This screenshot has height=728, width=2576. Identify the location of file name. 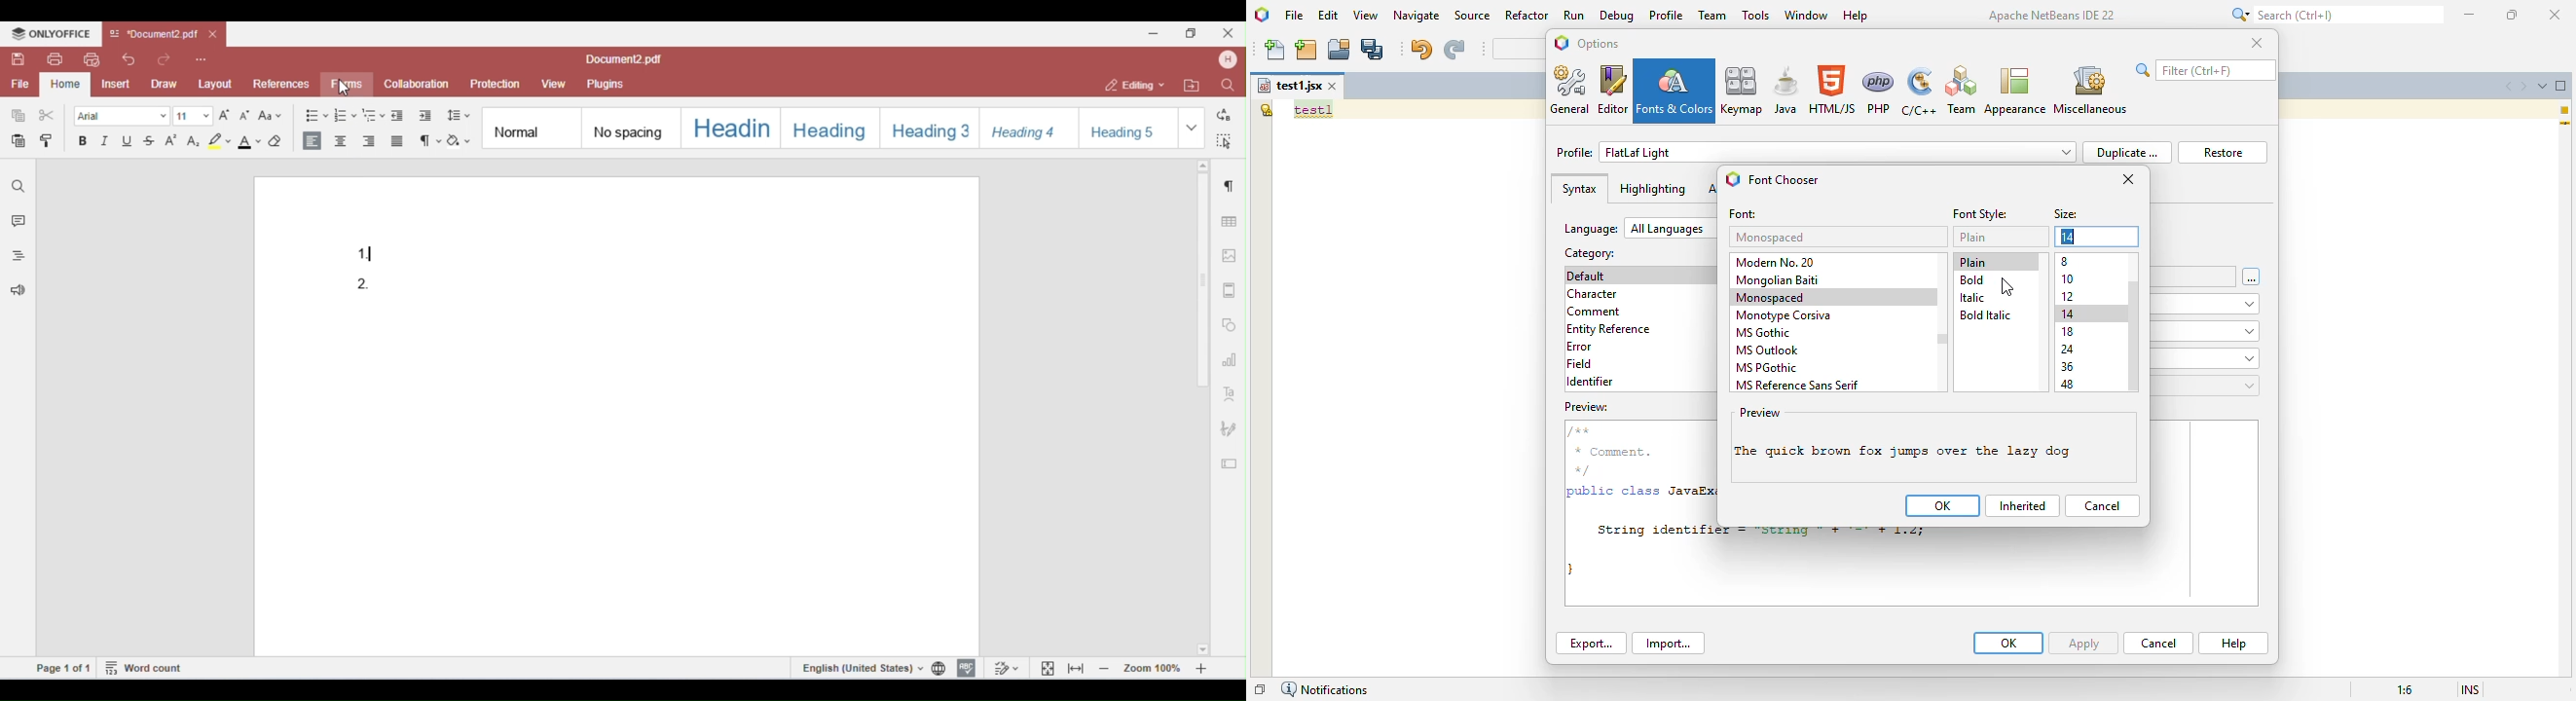
(1289, 86).